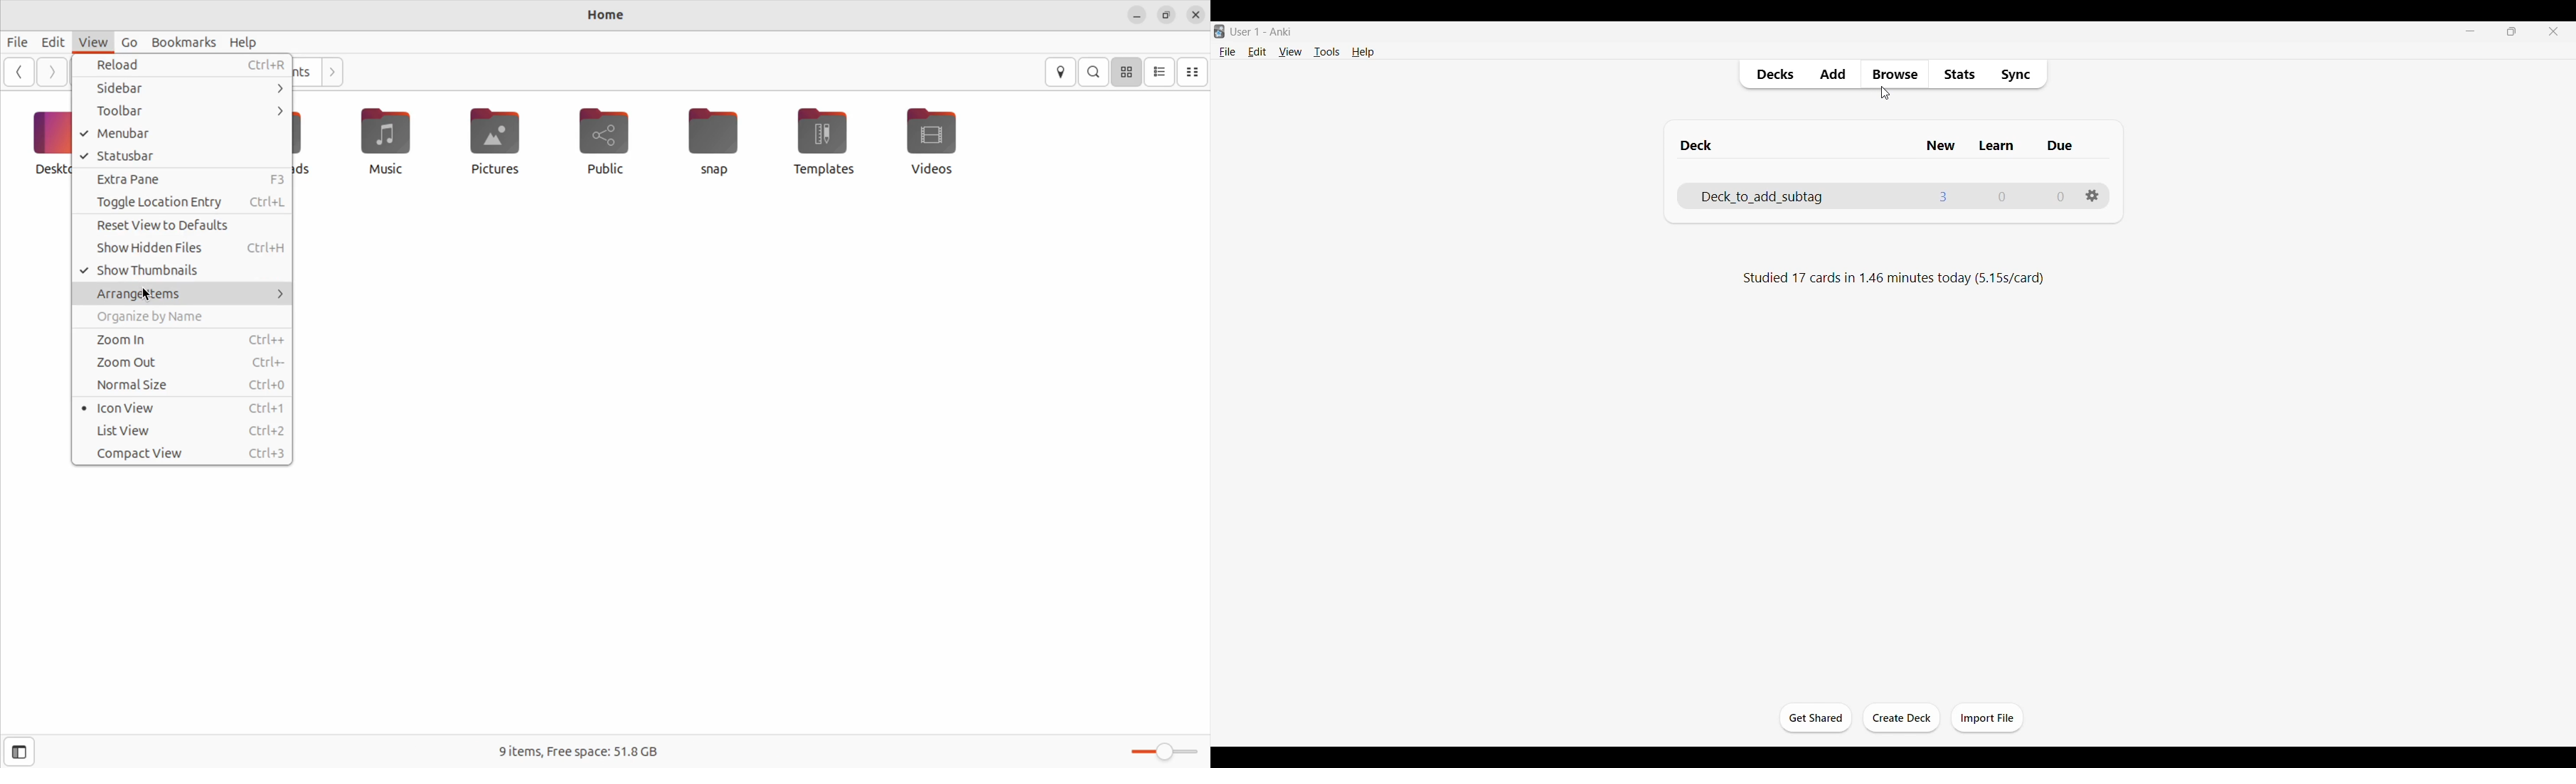 Image resolution: width=2576 pixels, height=784 pixels. I want to click on Click to start the study session for current deck, so click(1816, 718).